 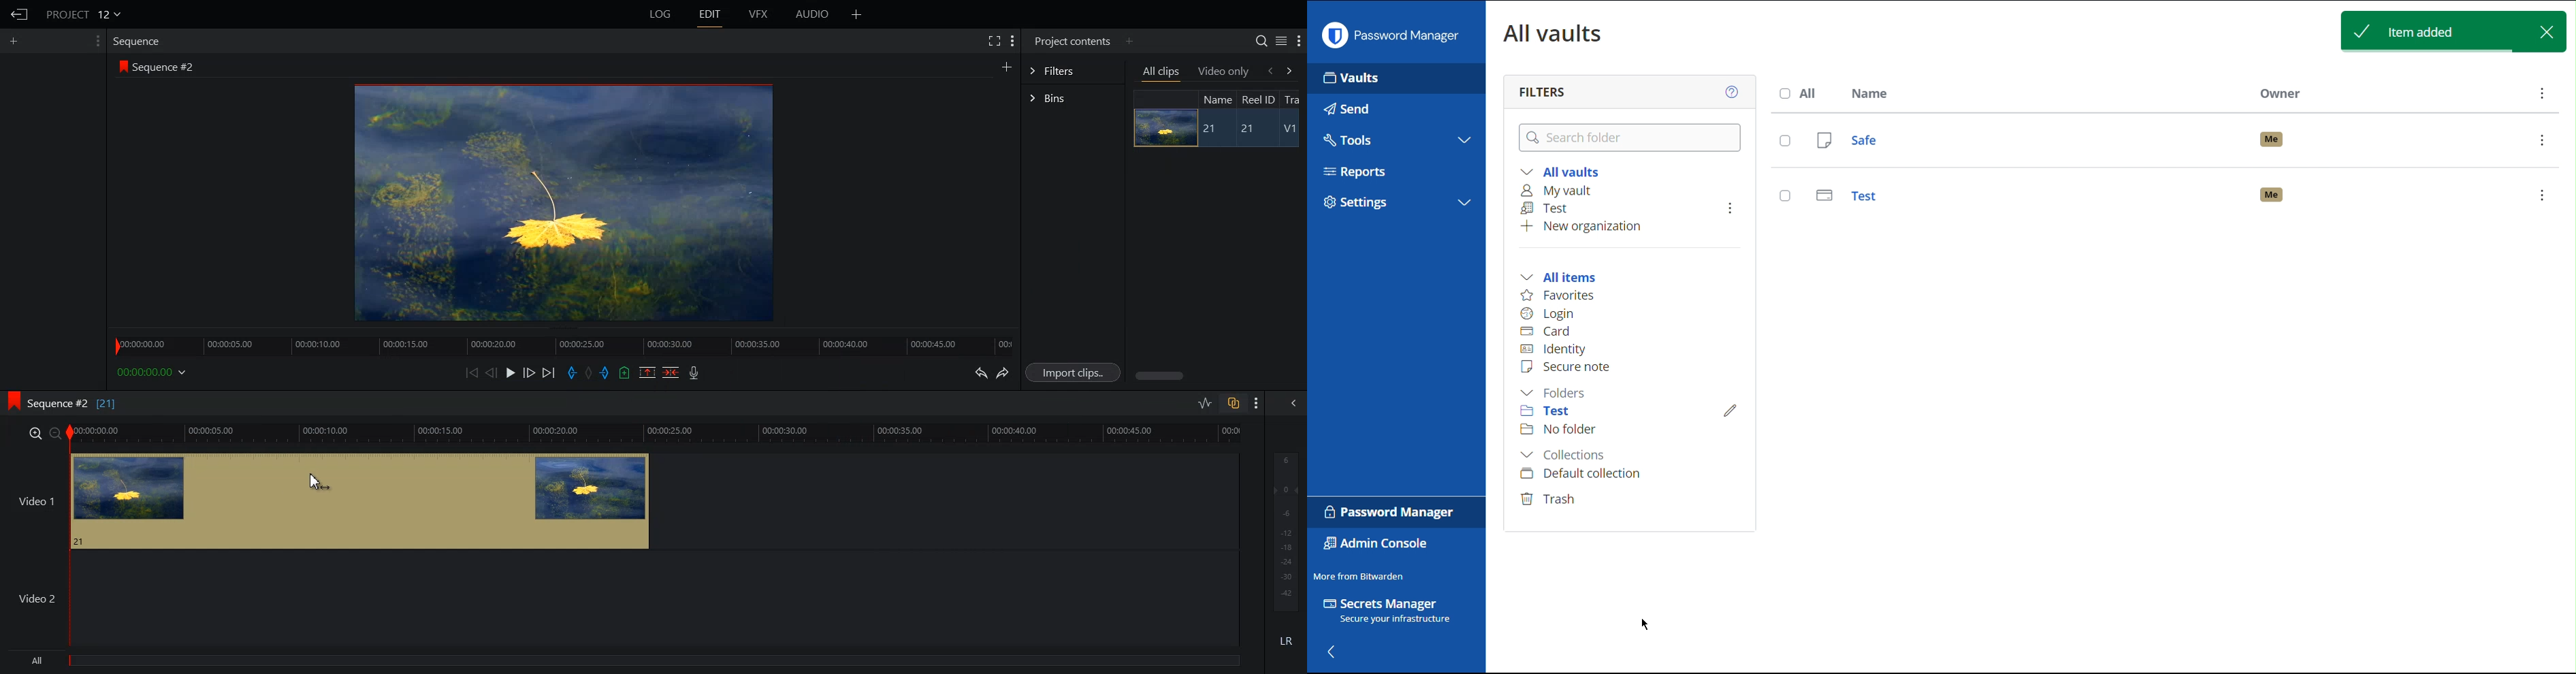 I want to click on Project contents, so click(x=1071, y=39).